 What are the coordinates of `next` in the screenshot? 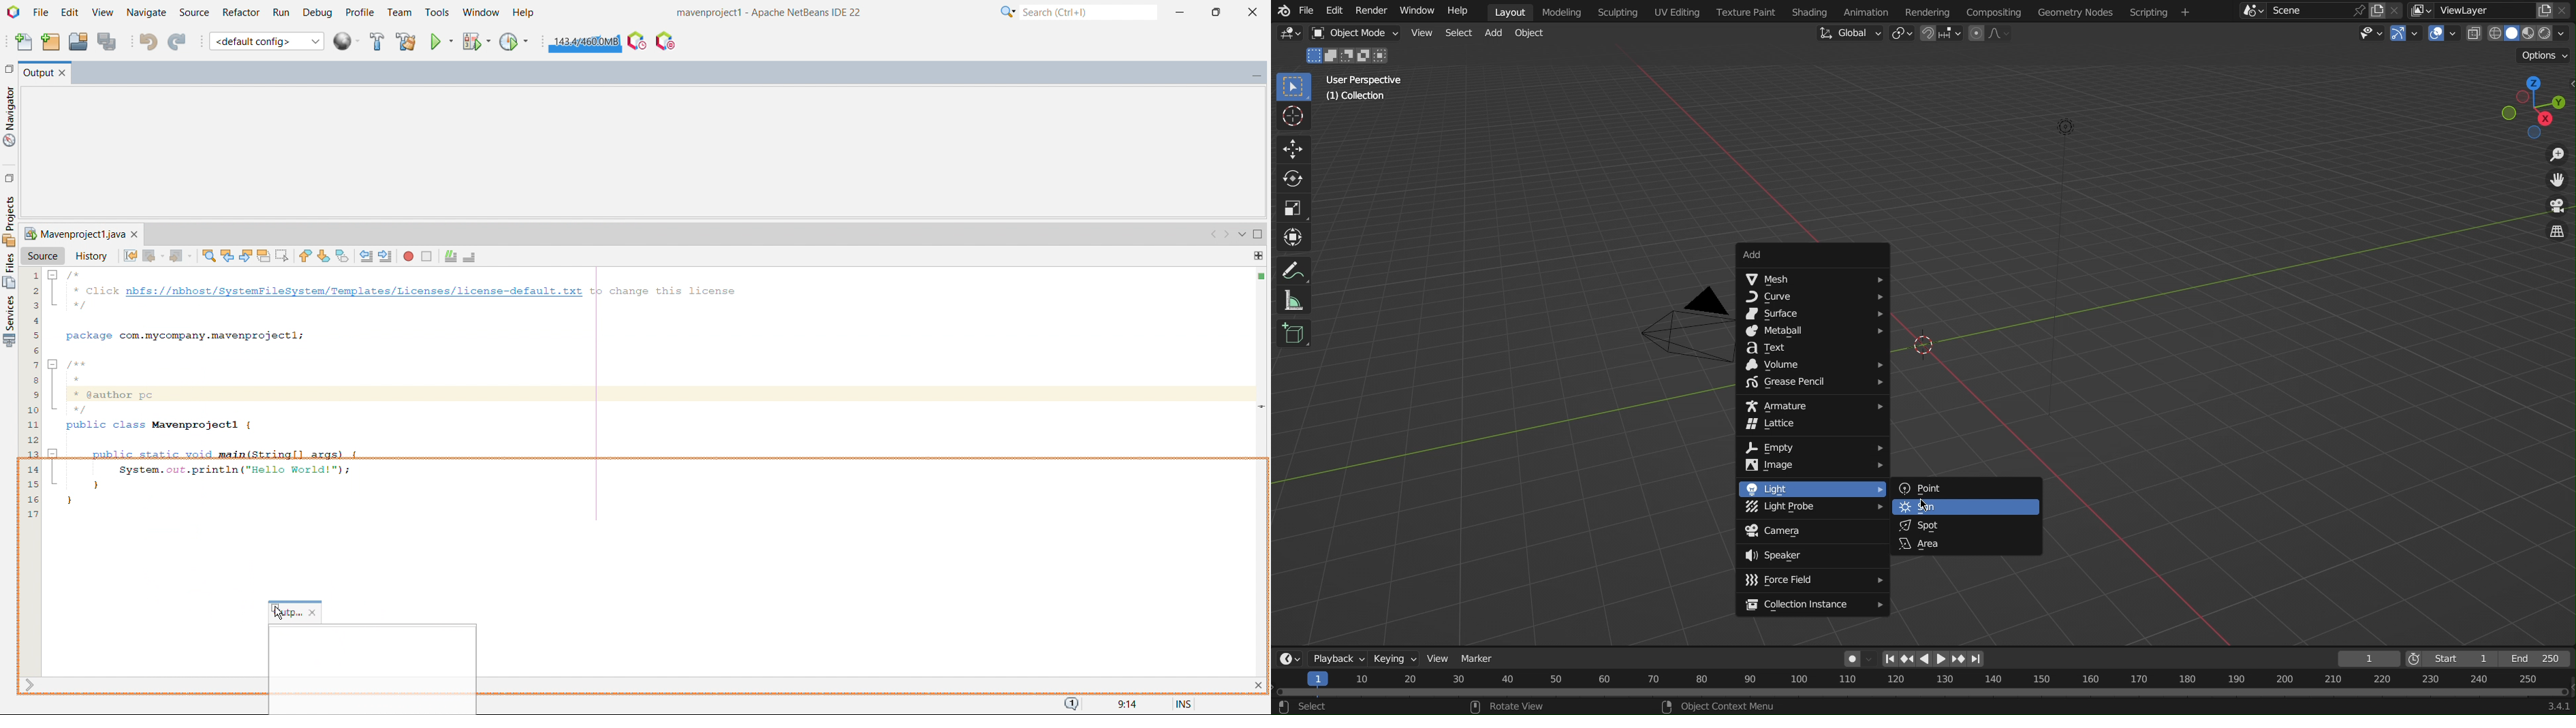 It's located at (1977, 660).